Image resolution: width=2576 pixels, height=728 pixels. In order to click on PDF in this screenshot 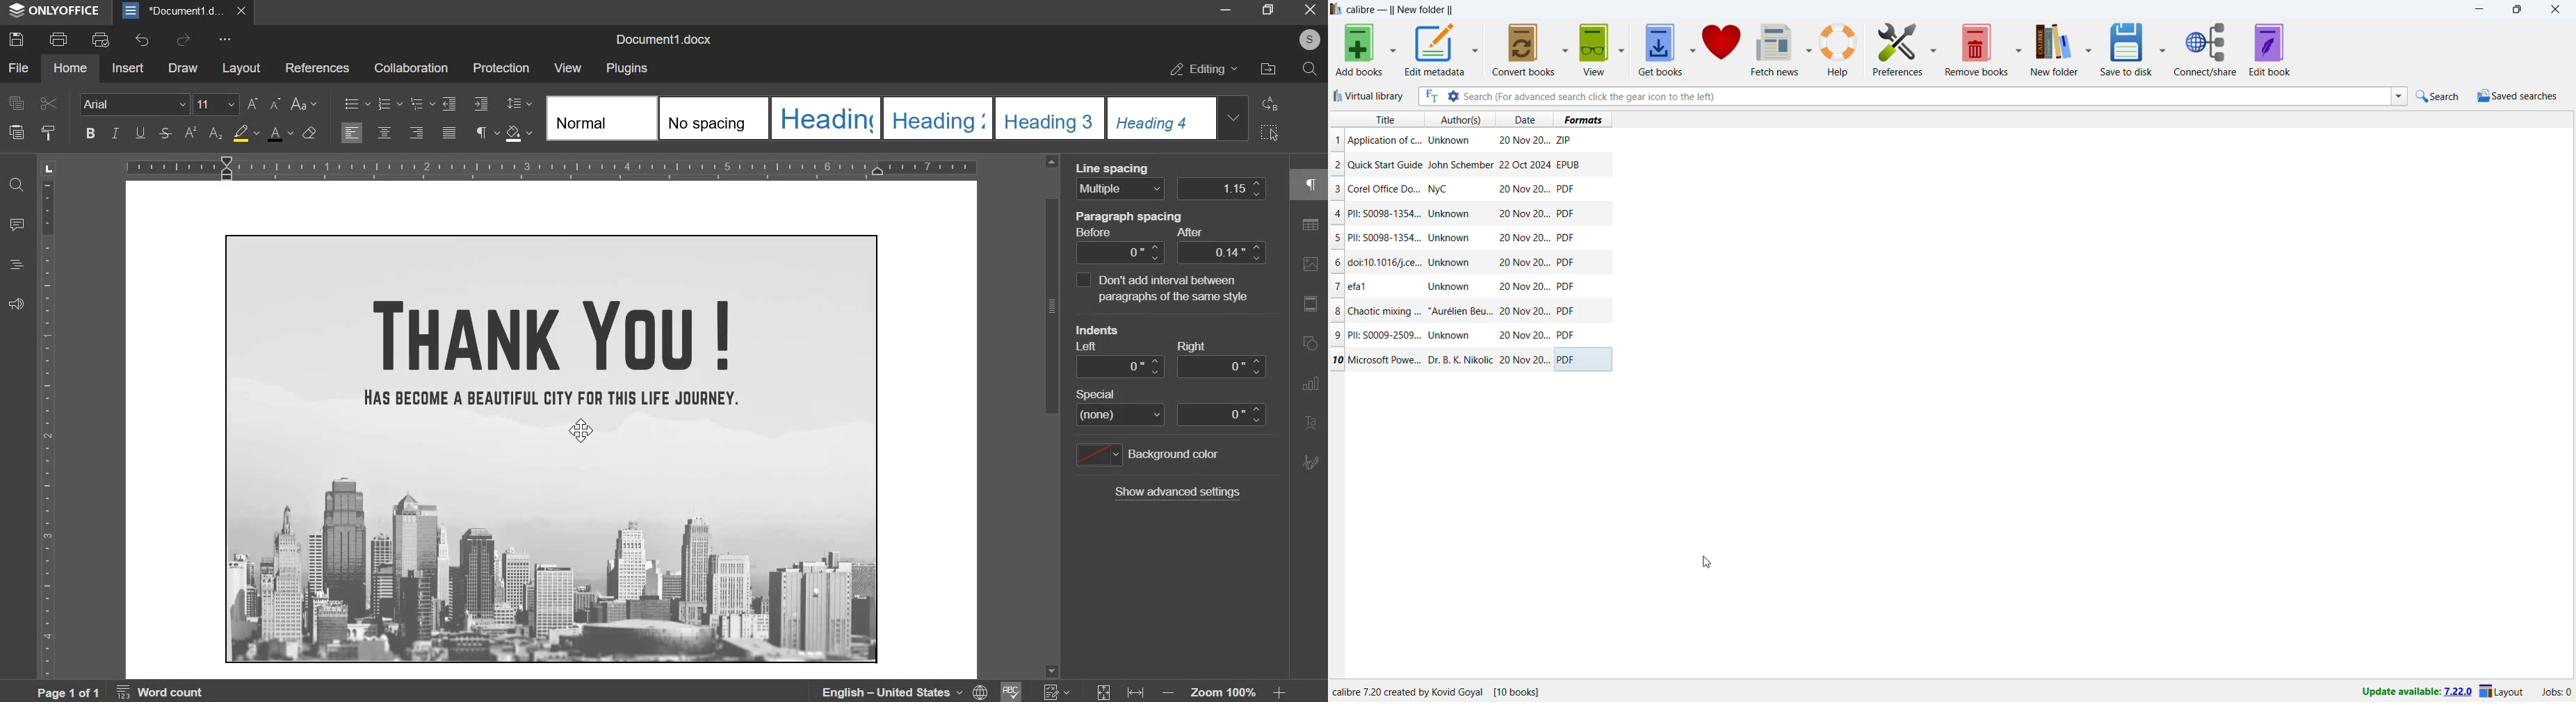, I will do `click(1567, 190)`.